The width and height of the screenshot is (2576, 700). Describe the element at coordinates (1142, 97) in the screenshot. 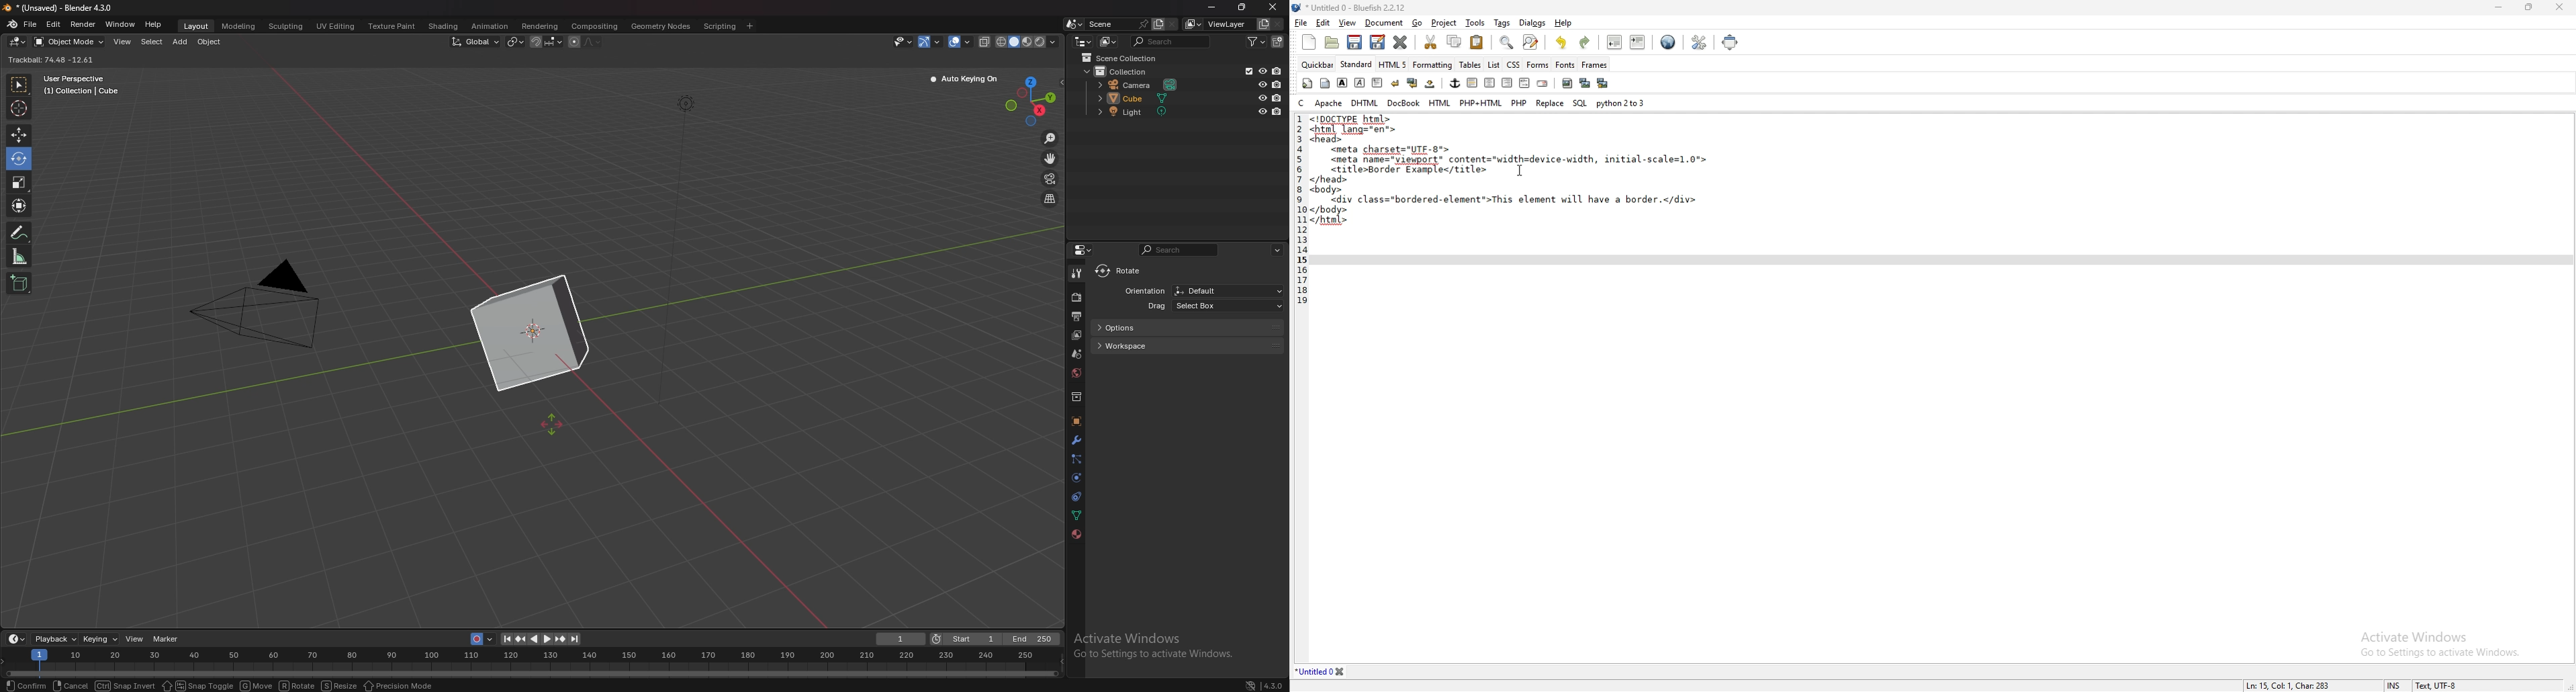

I see `cube` at that location.